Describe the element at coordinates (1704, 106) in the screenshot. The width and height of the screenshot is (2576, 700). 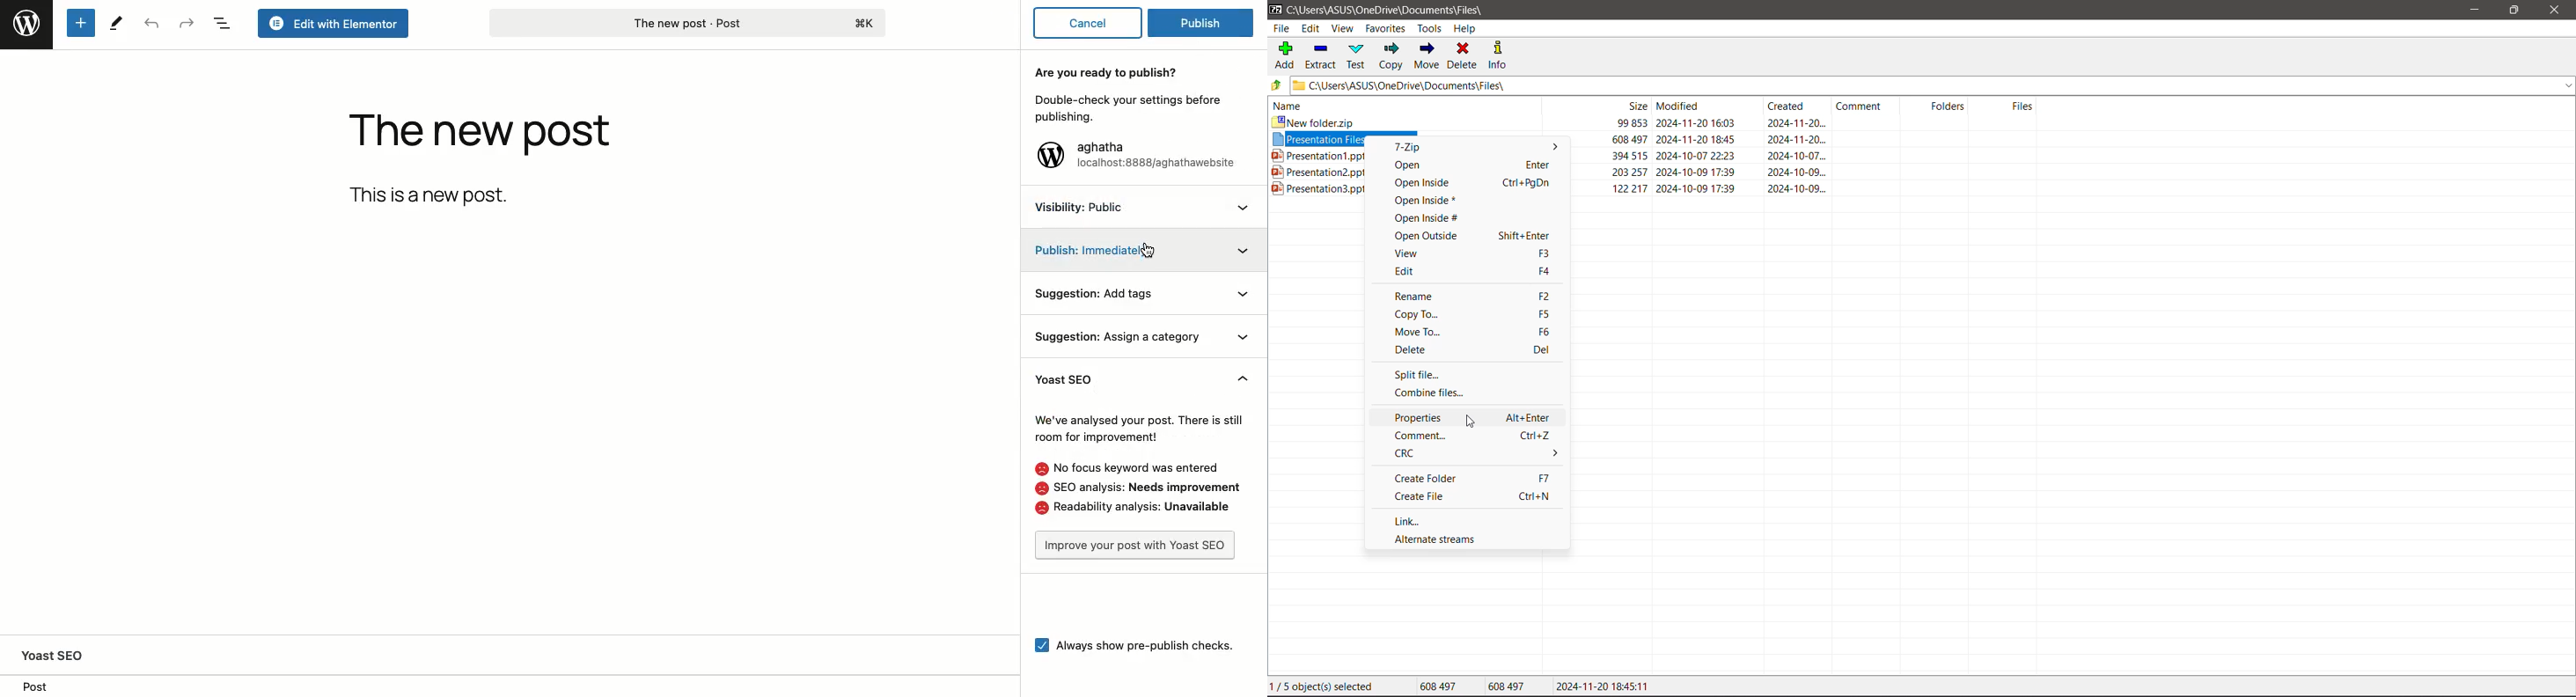
I see `Modified` at that location.